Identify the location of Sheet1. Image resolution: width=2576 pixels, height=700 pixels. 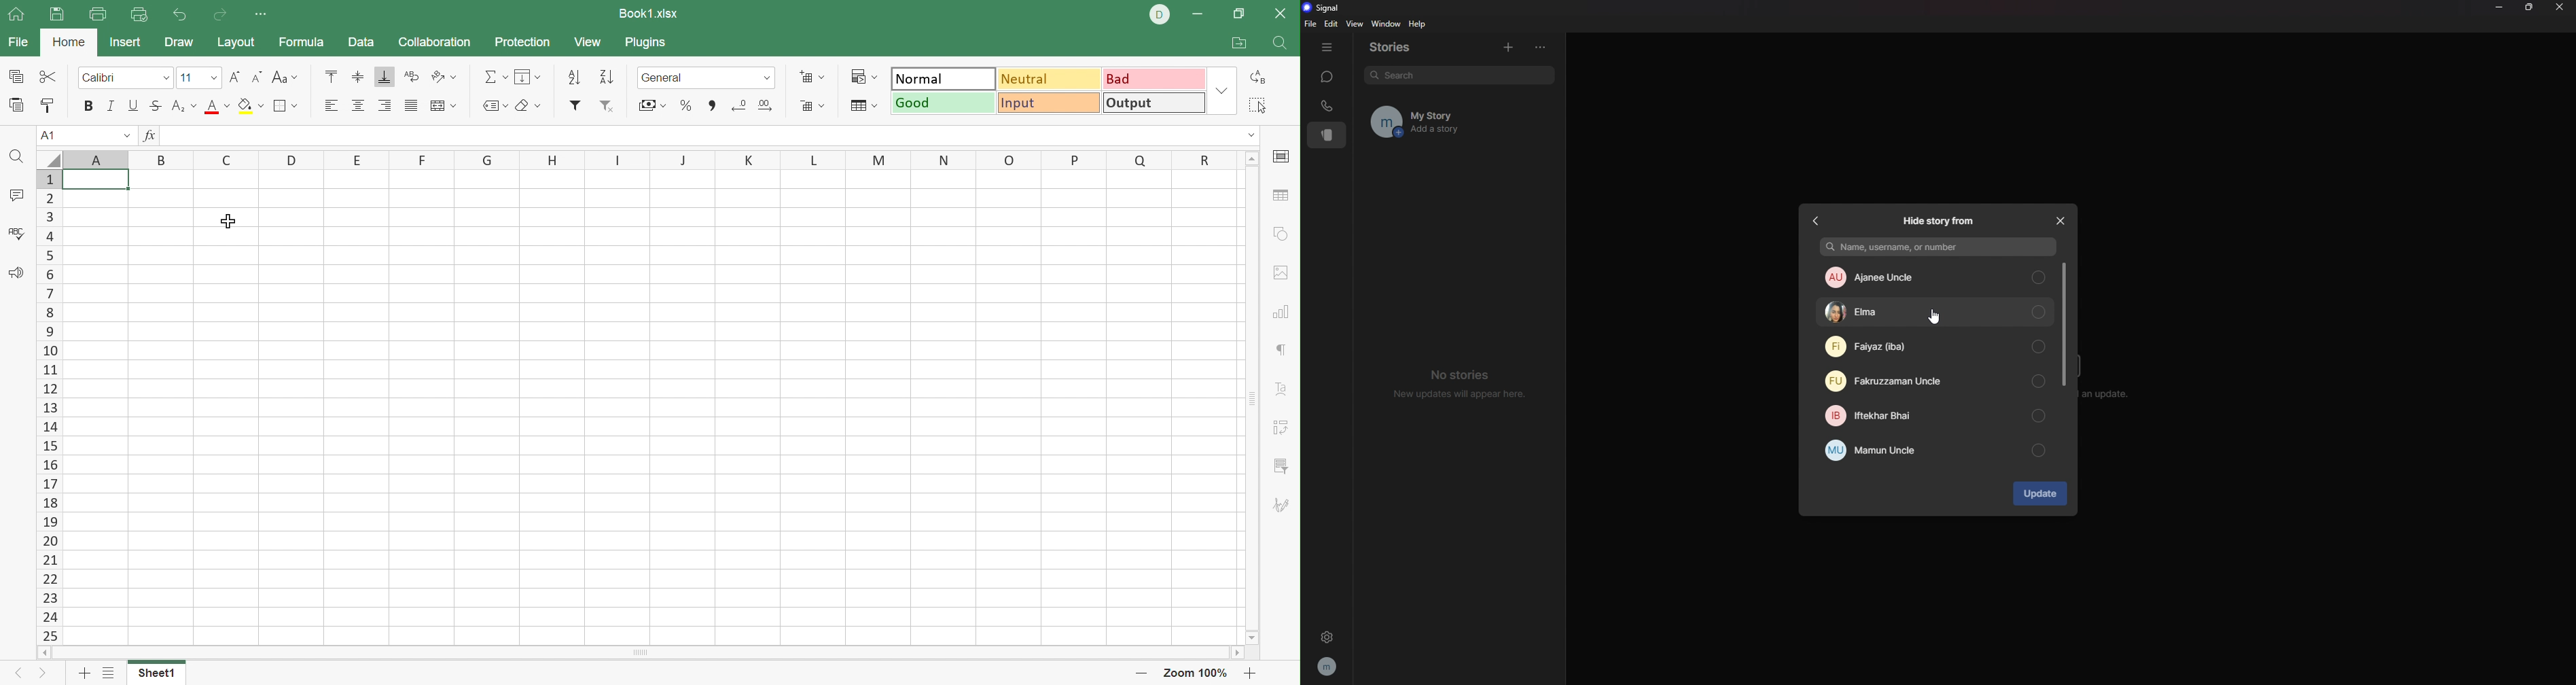
(156, 673).